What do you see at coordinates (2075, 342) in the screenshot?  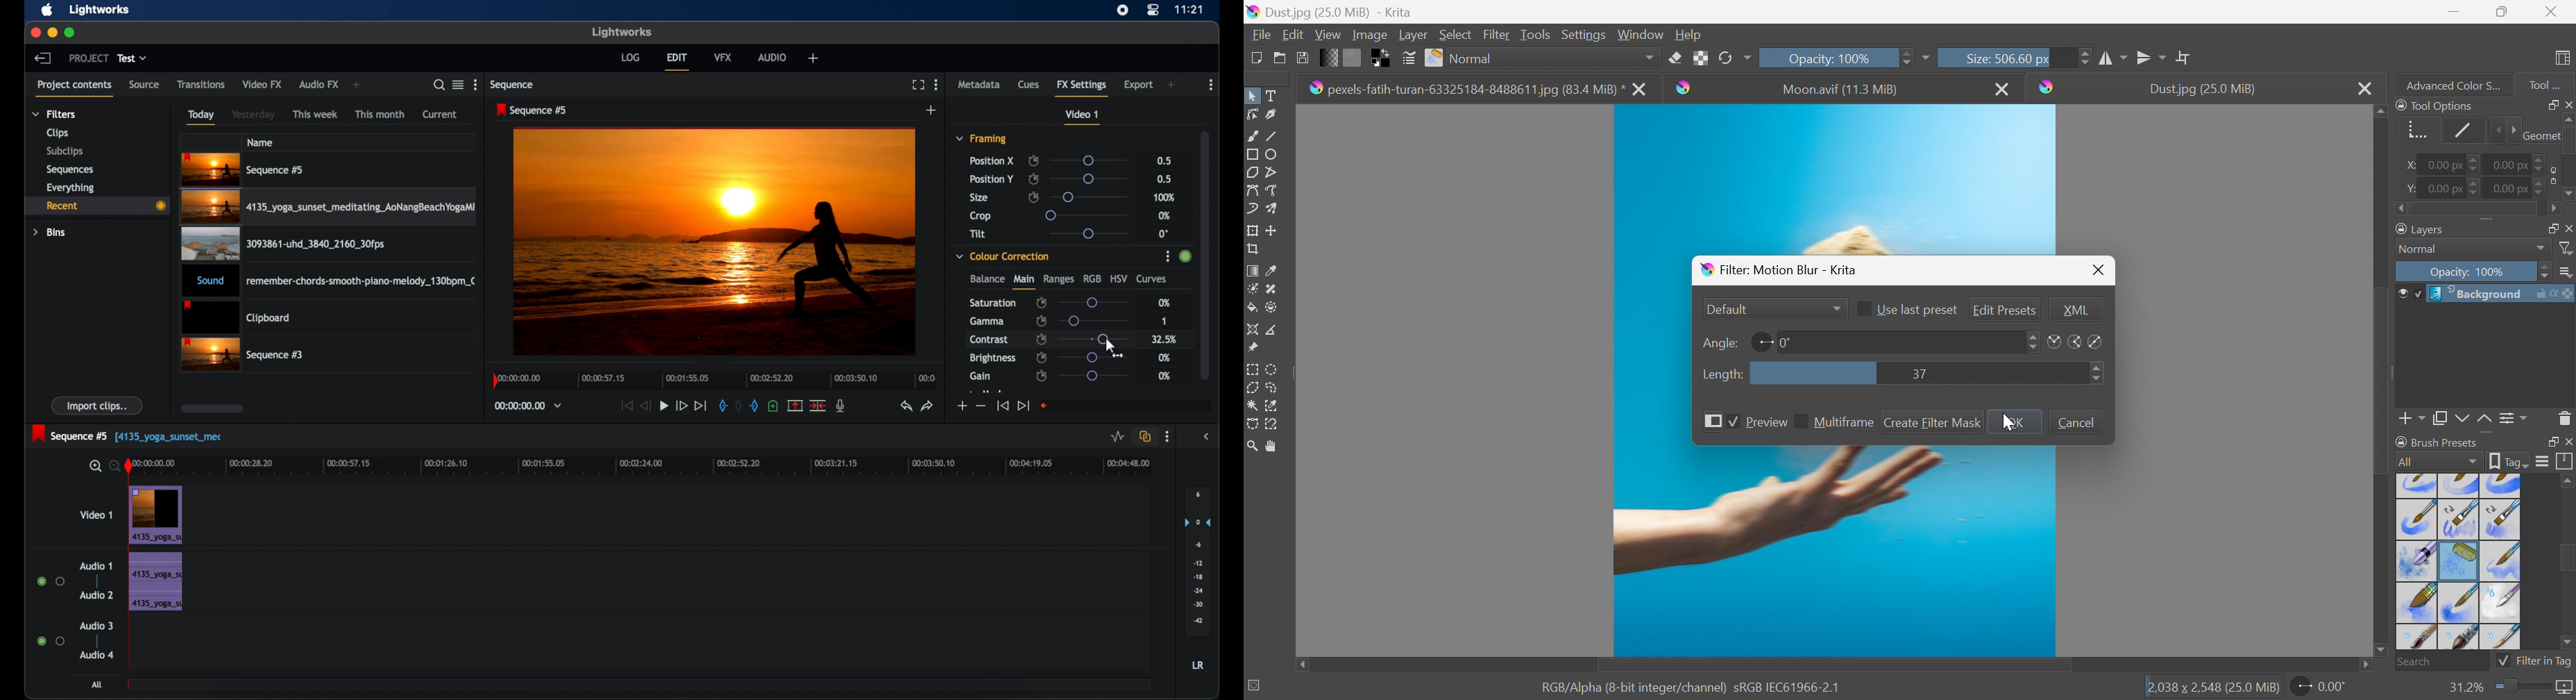 I see `Angles` at bounding box center [2075, 342].